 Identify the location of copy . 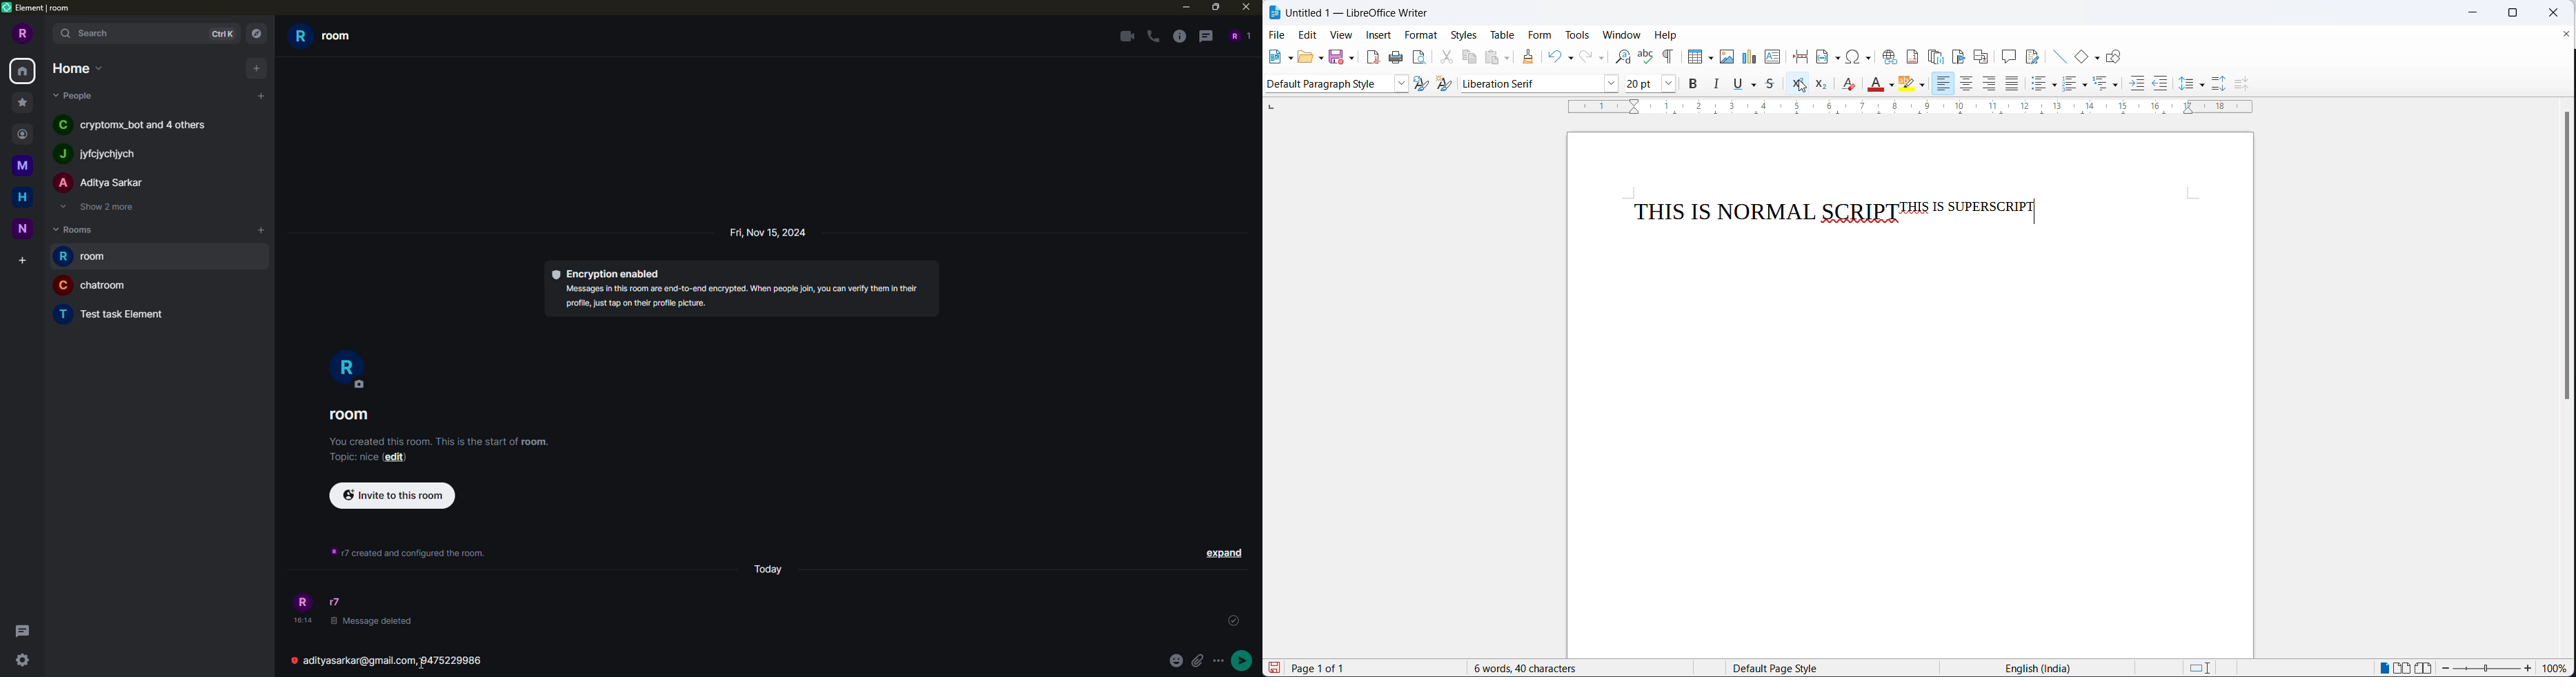
(1470, 56).